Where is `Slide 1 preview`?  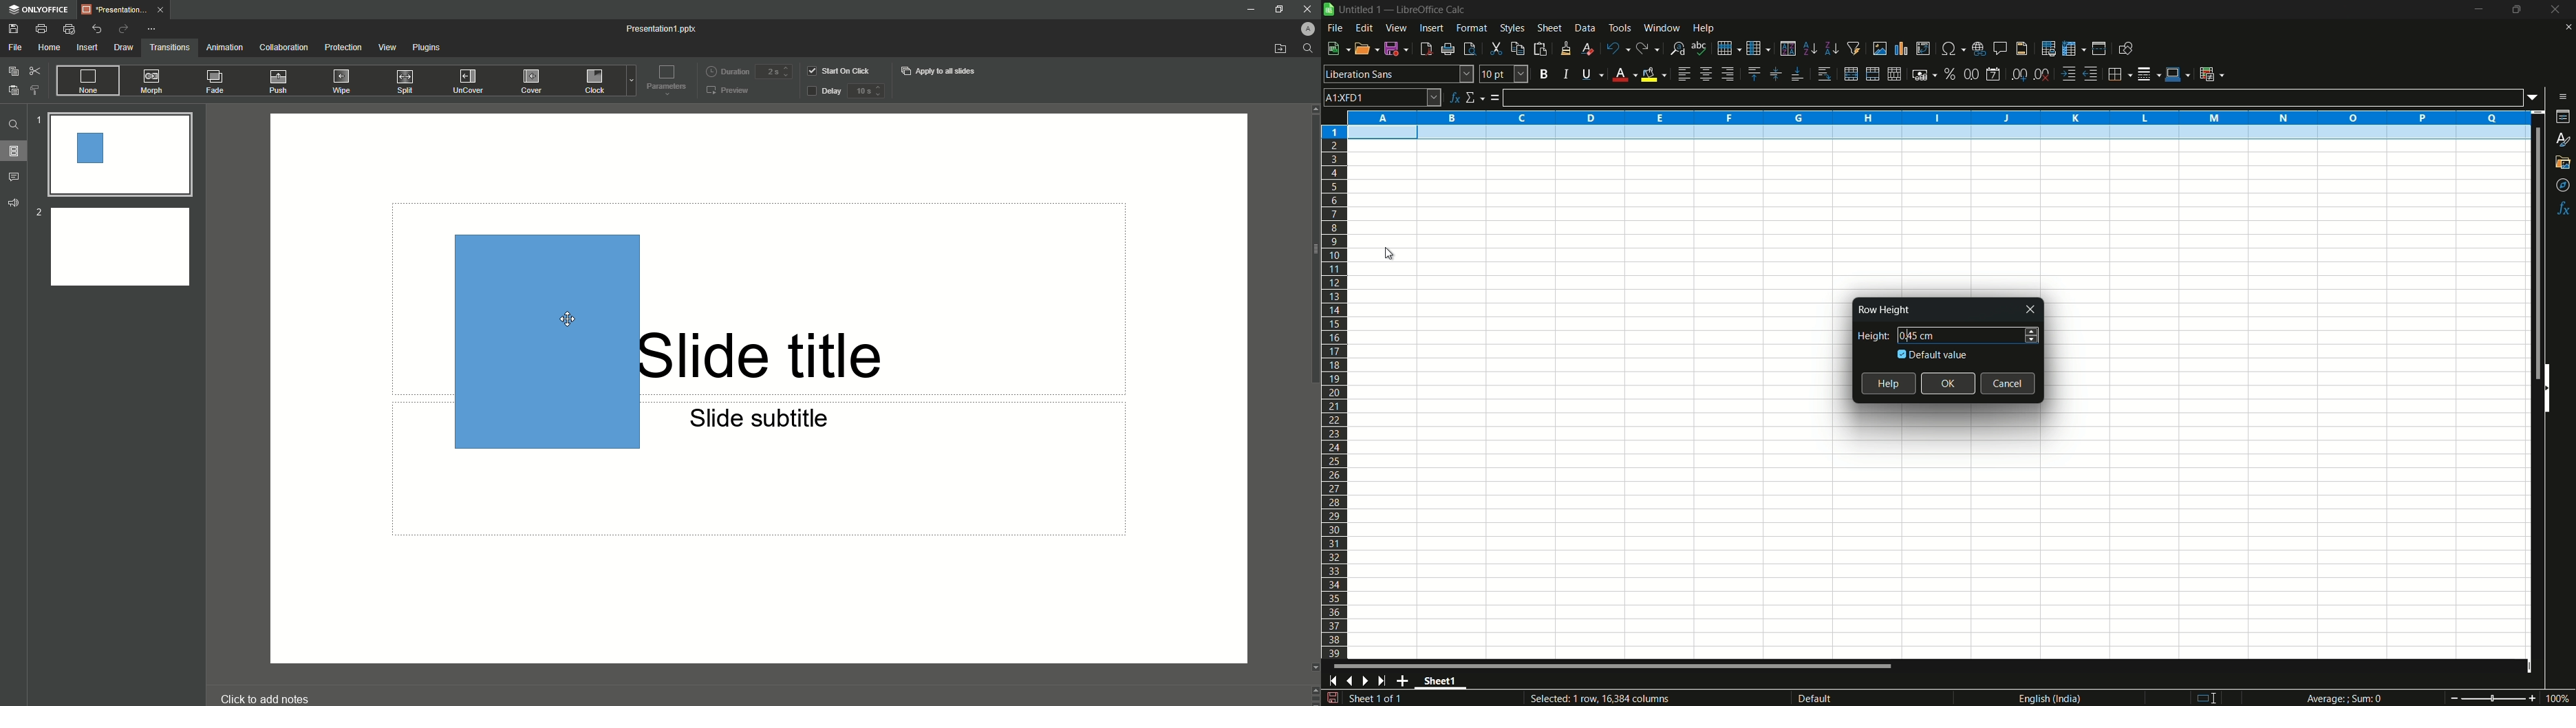
Slide 1 preview is located at coordinates (117, 156).